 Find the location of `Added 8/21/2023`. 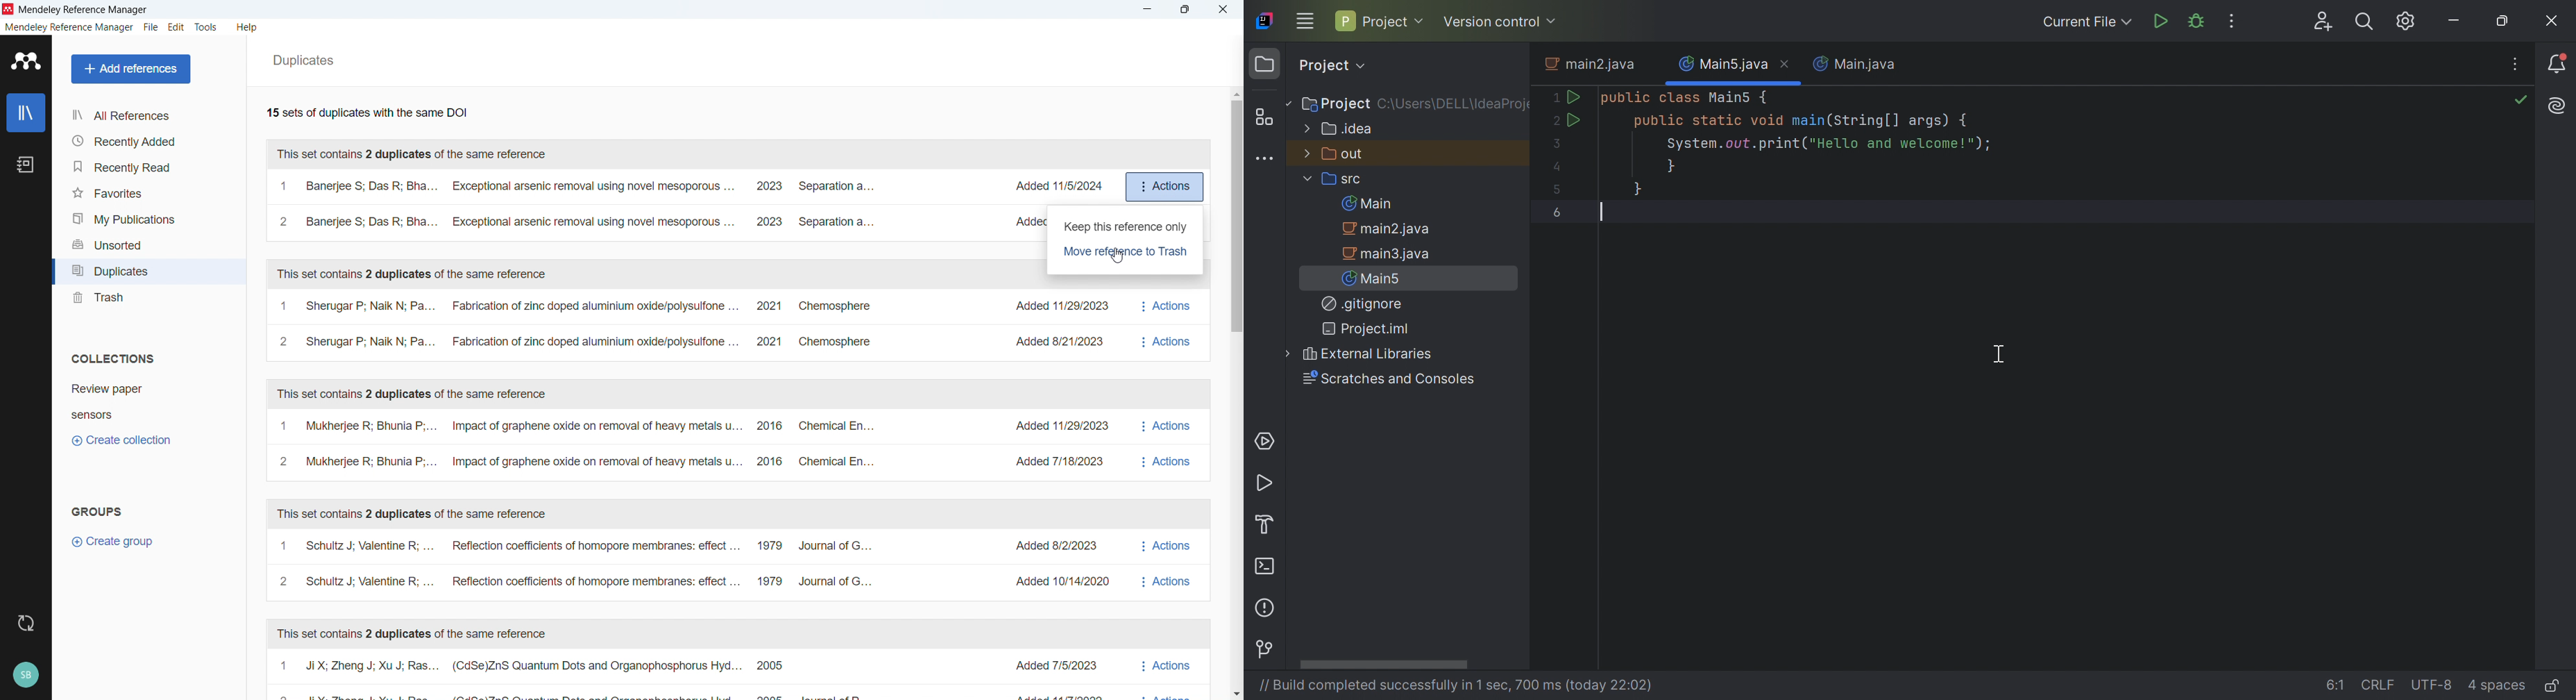

Added 8/21/2023 is located at coordinates (1056, 343).